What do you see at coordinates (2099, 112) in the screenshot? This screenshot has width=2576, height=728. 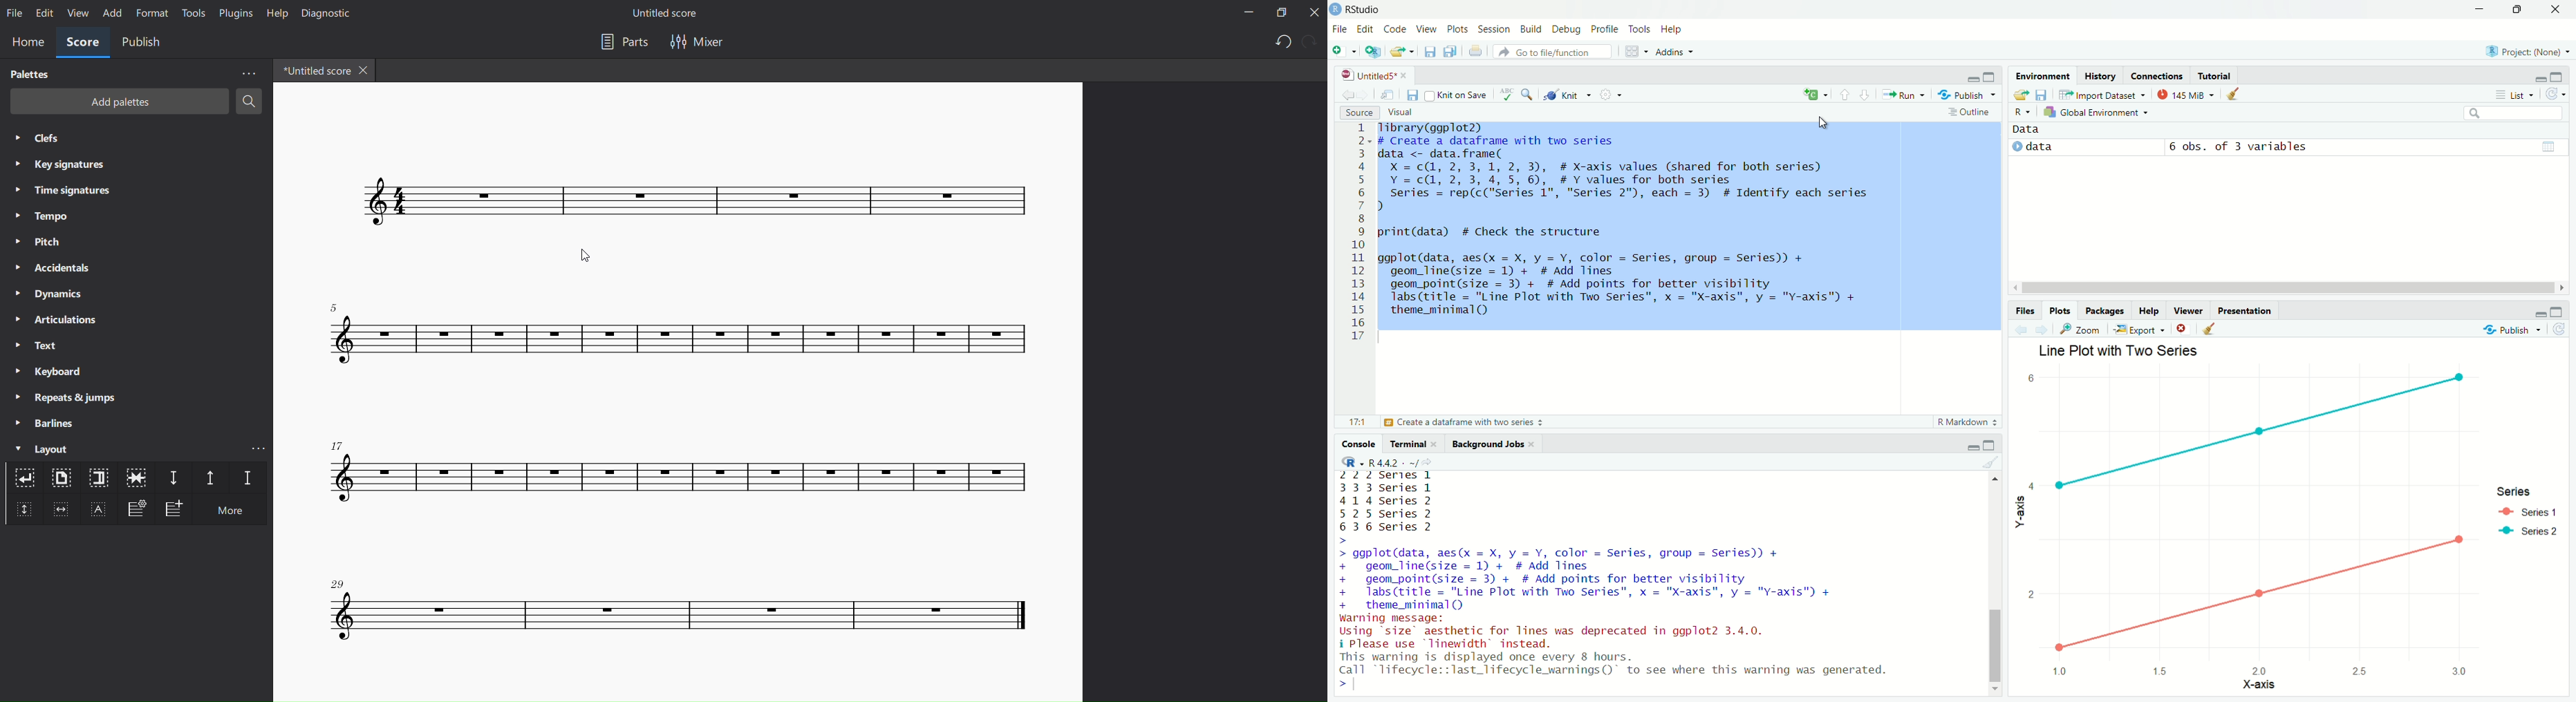 I see `Global Enviornment` at bounding box center [2099, 112].